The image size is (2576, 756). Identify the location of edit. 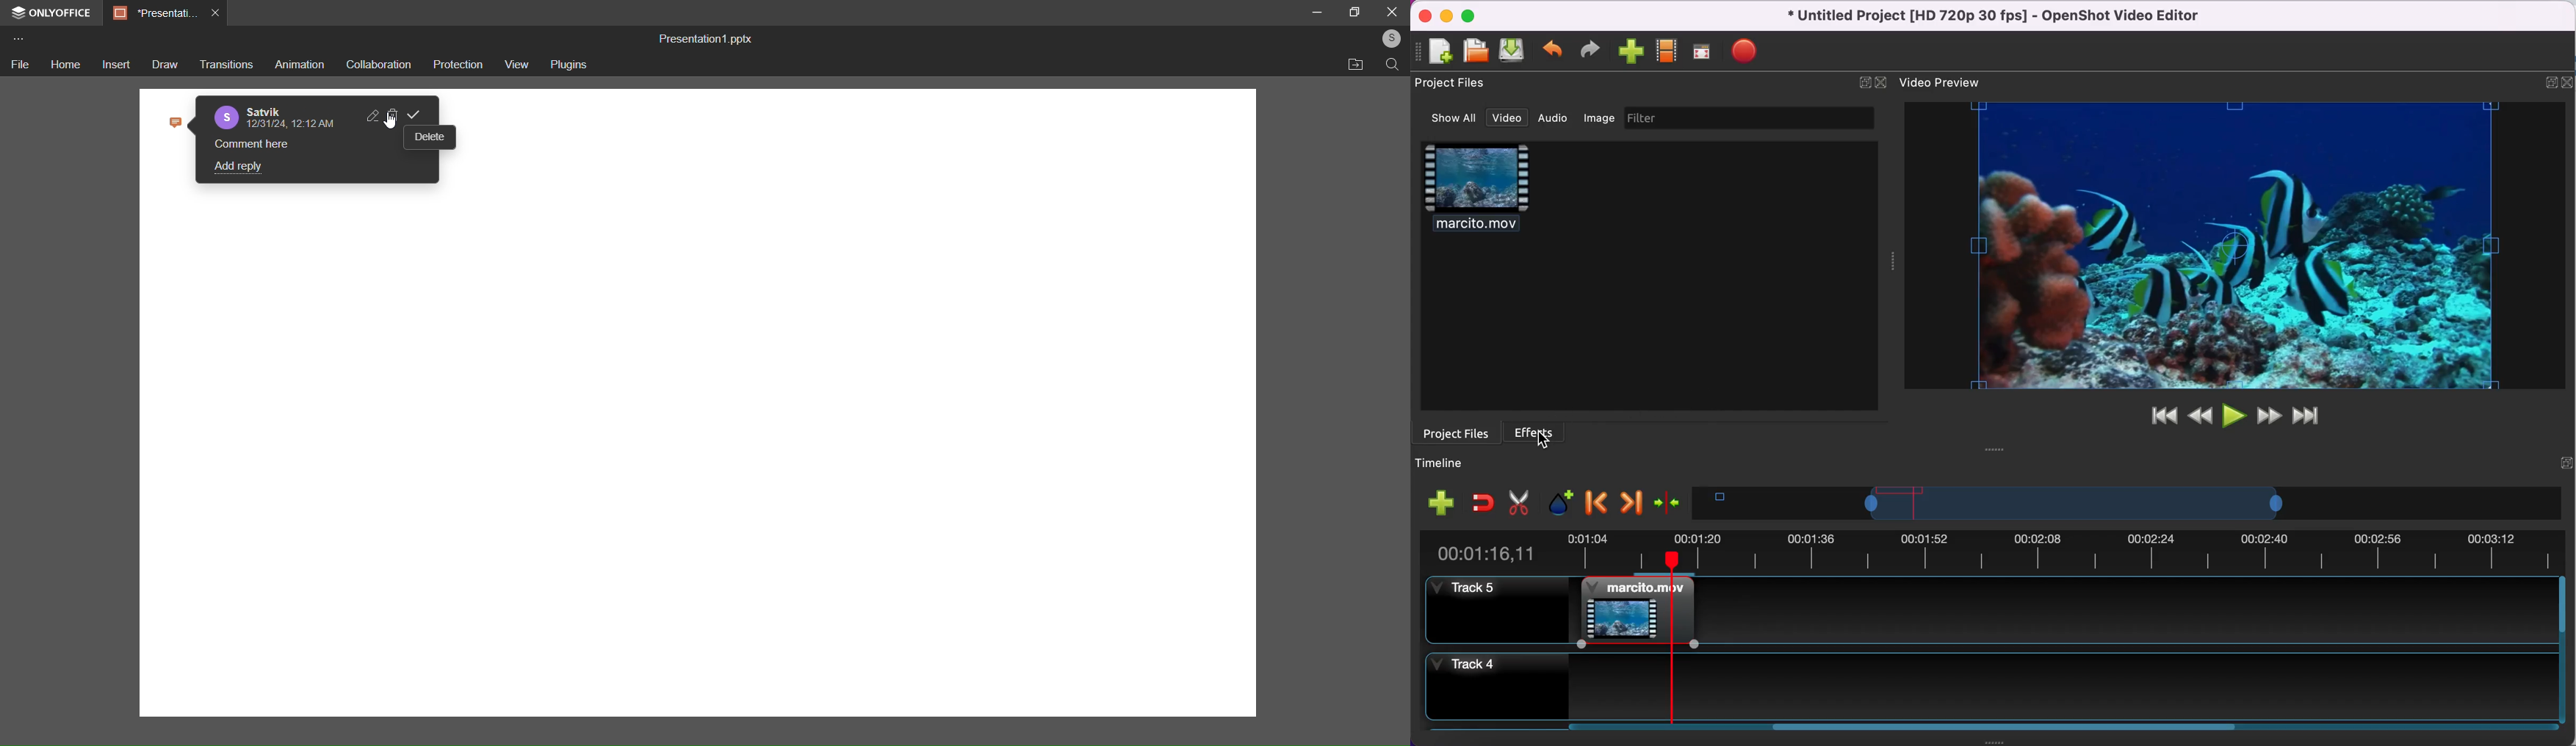
(370, 115).